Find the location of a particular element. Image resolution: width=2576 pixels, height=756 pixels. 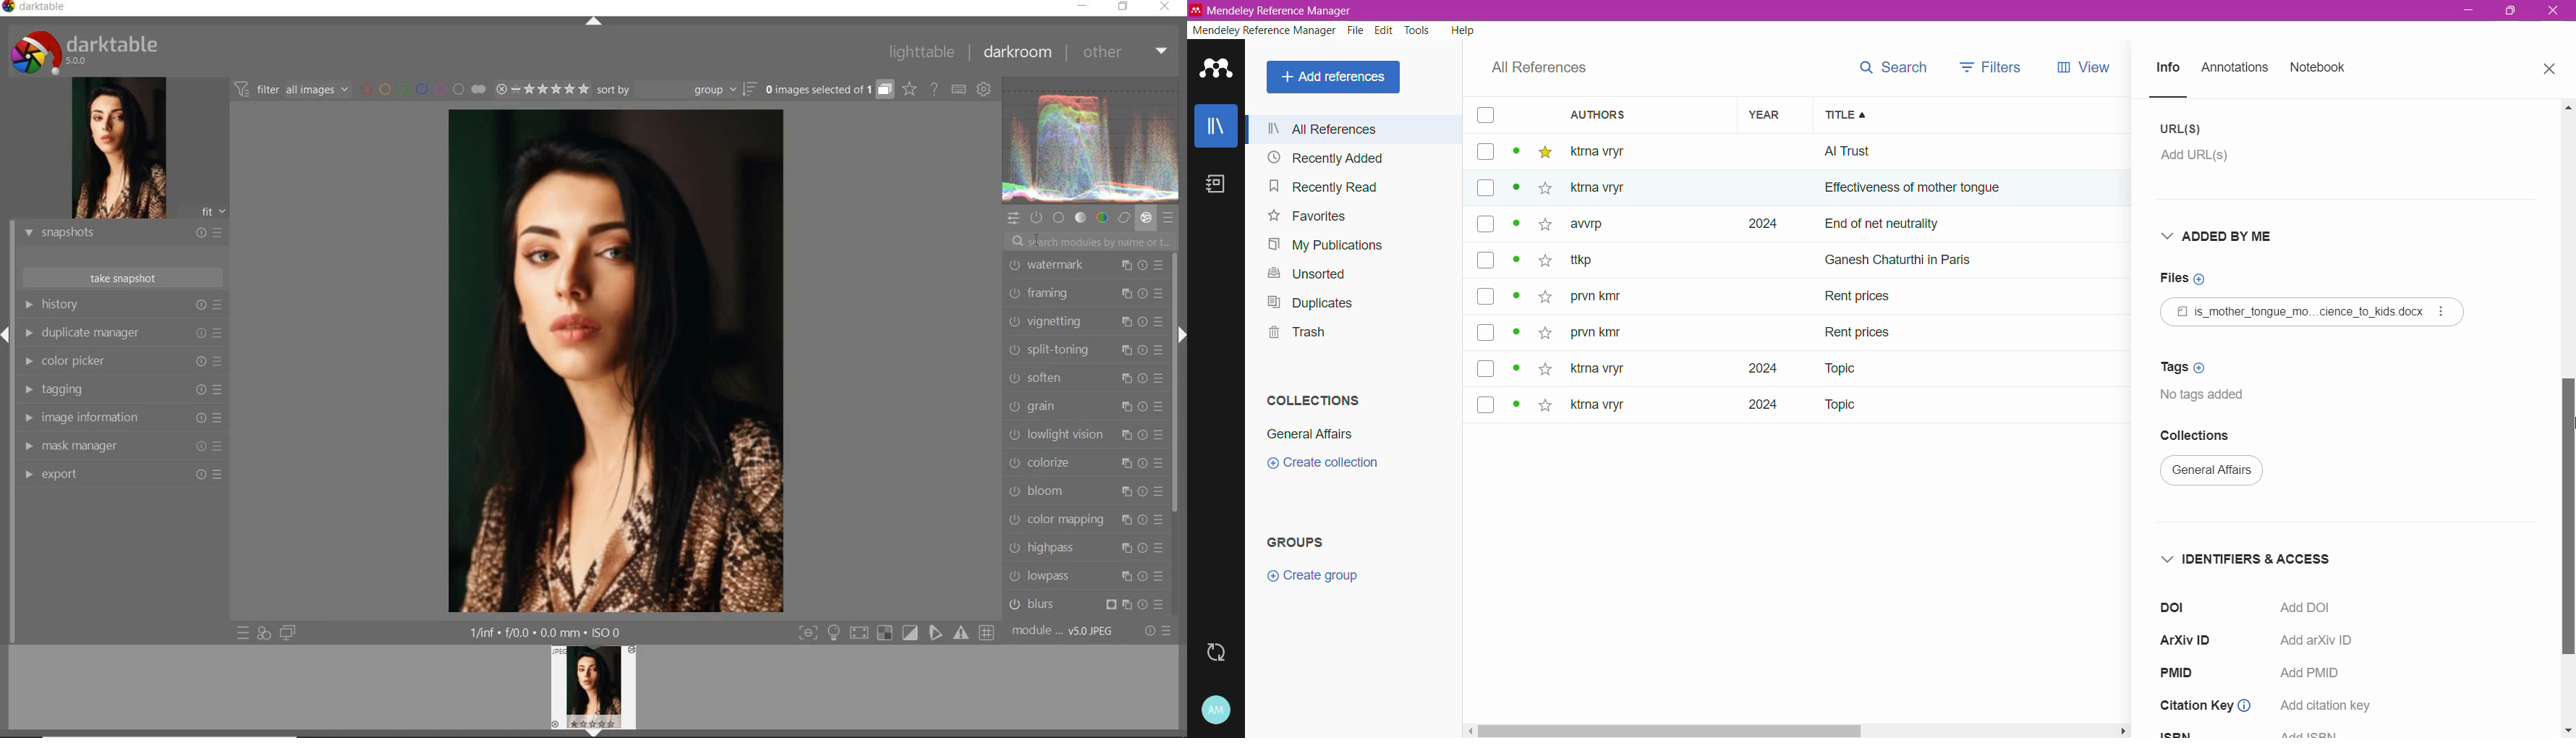

bloom is located at coordinates (1085, 493).